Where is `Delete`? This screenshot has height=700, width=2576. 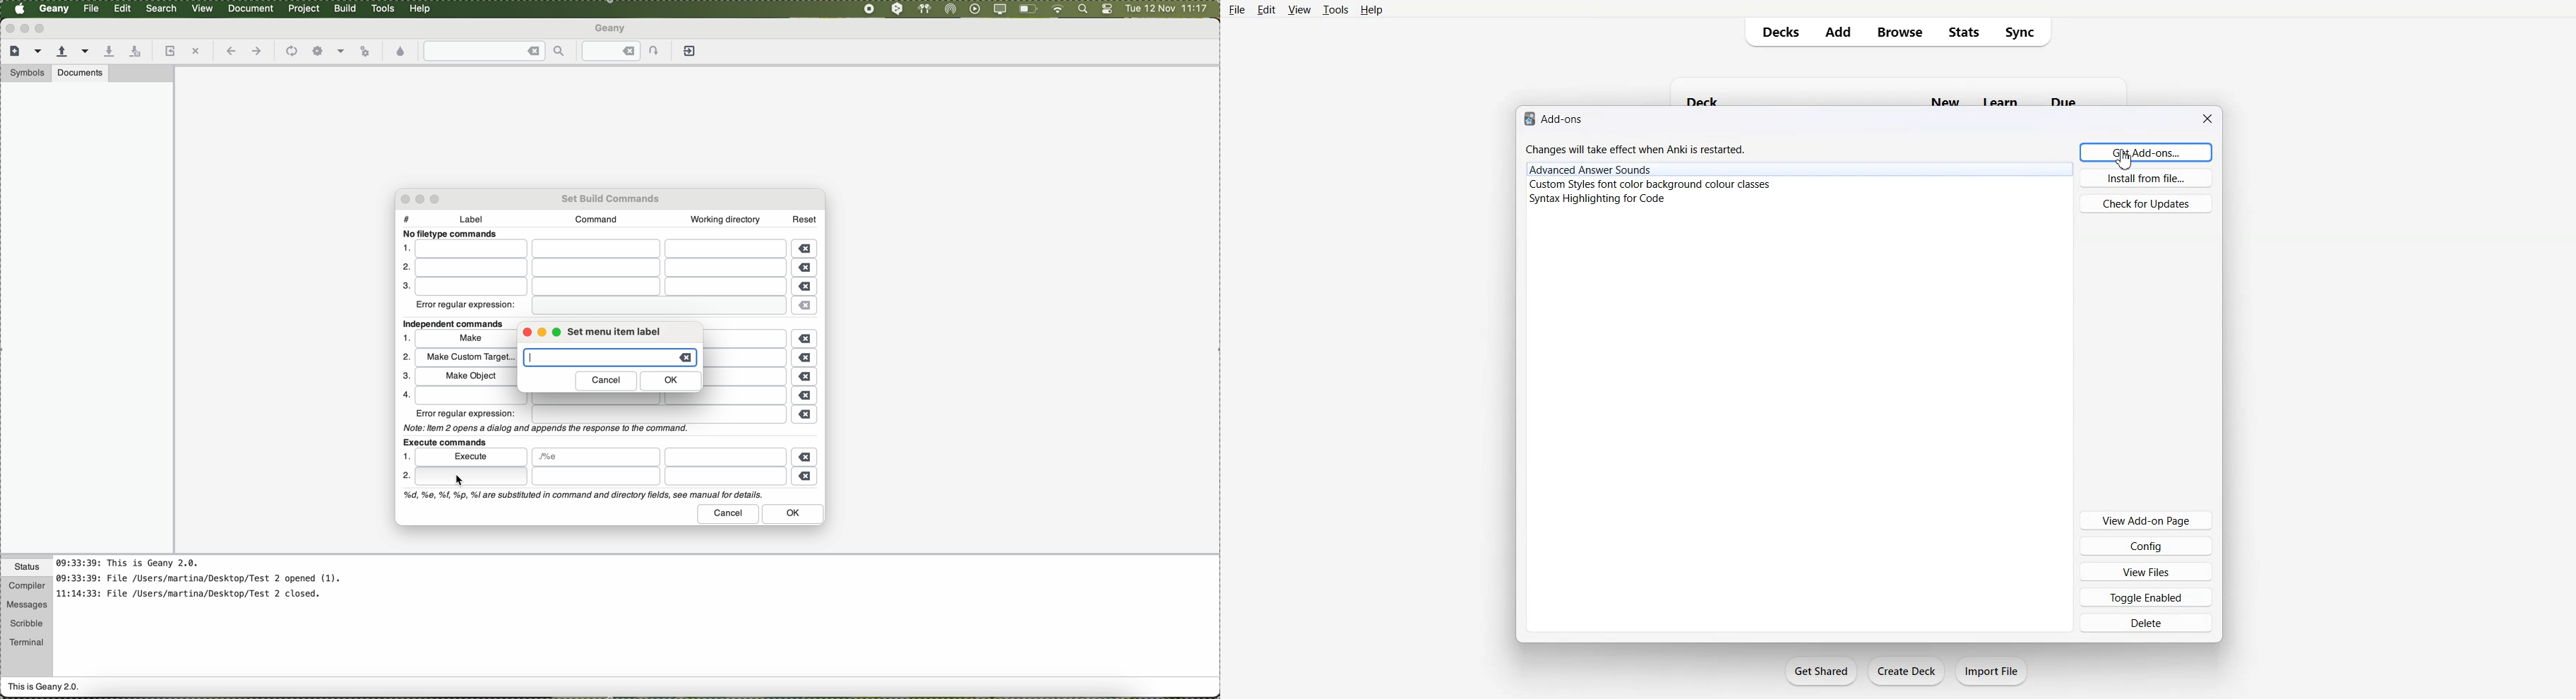 Delete is located at coordinates (2146, 622).